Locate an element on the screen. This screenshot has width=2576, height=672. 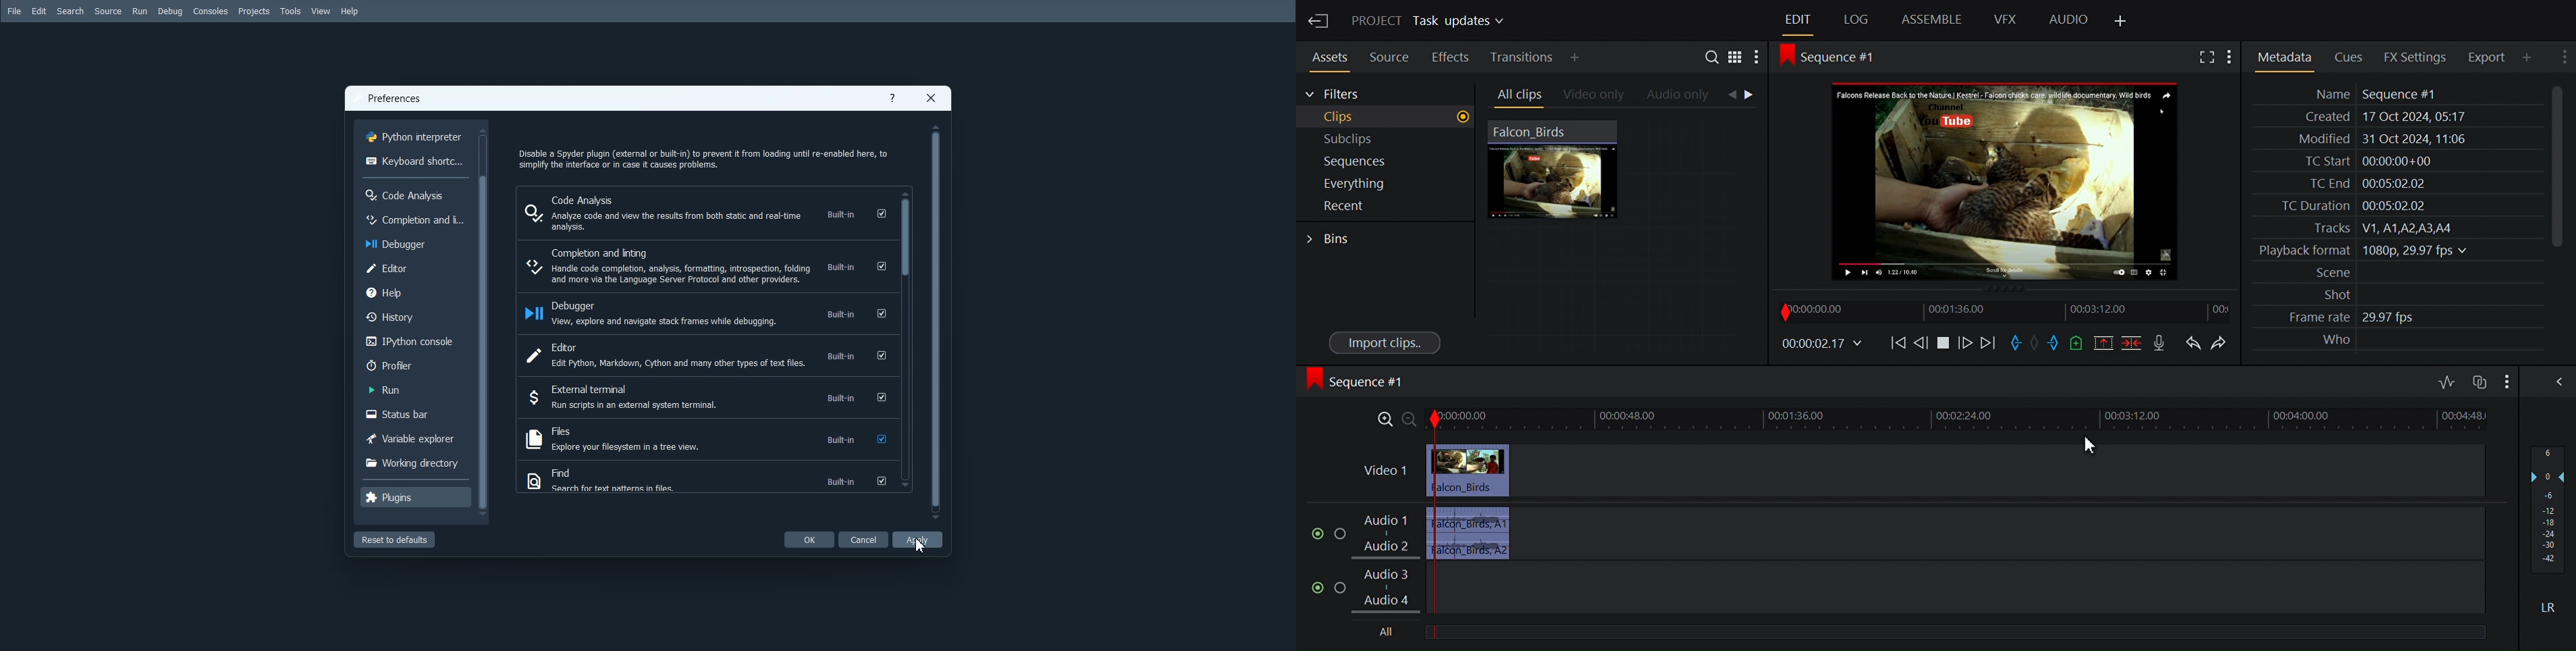
Text is located at coordinates (703, 156).